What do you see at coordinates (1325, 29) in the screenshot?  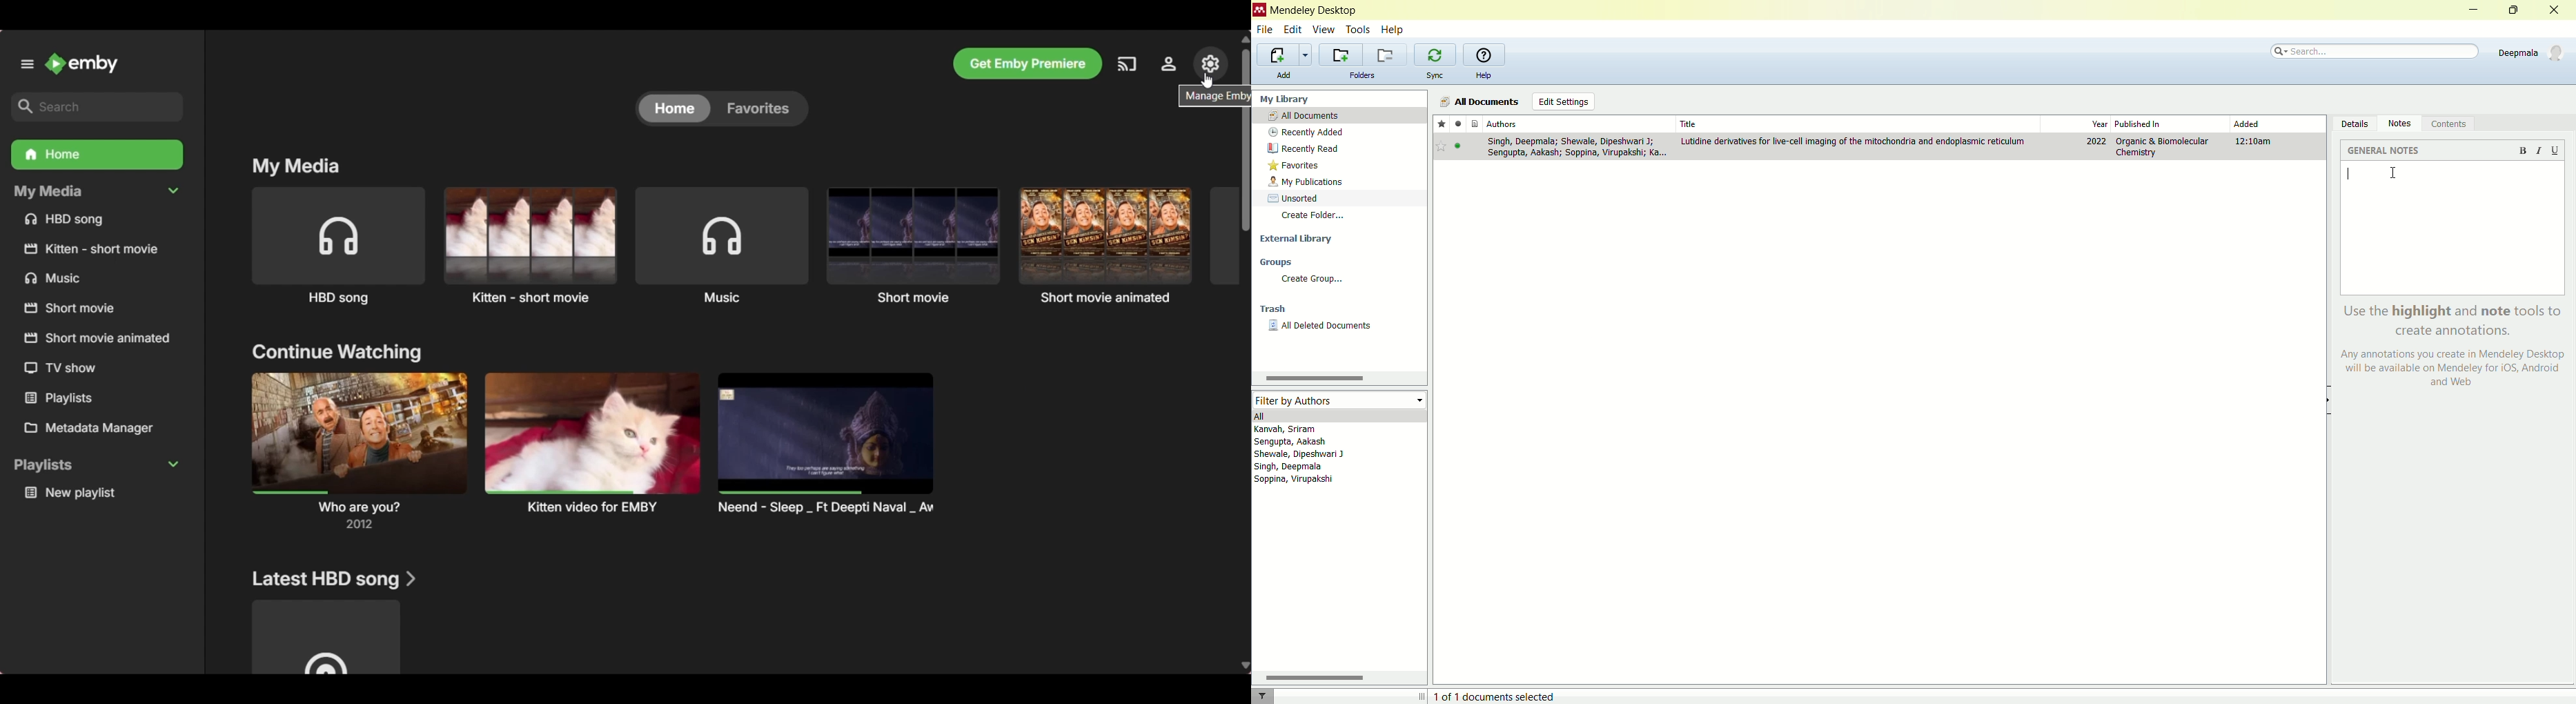 I see `view` at bounding box center [1325, 29].